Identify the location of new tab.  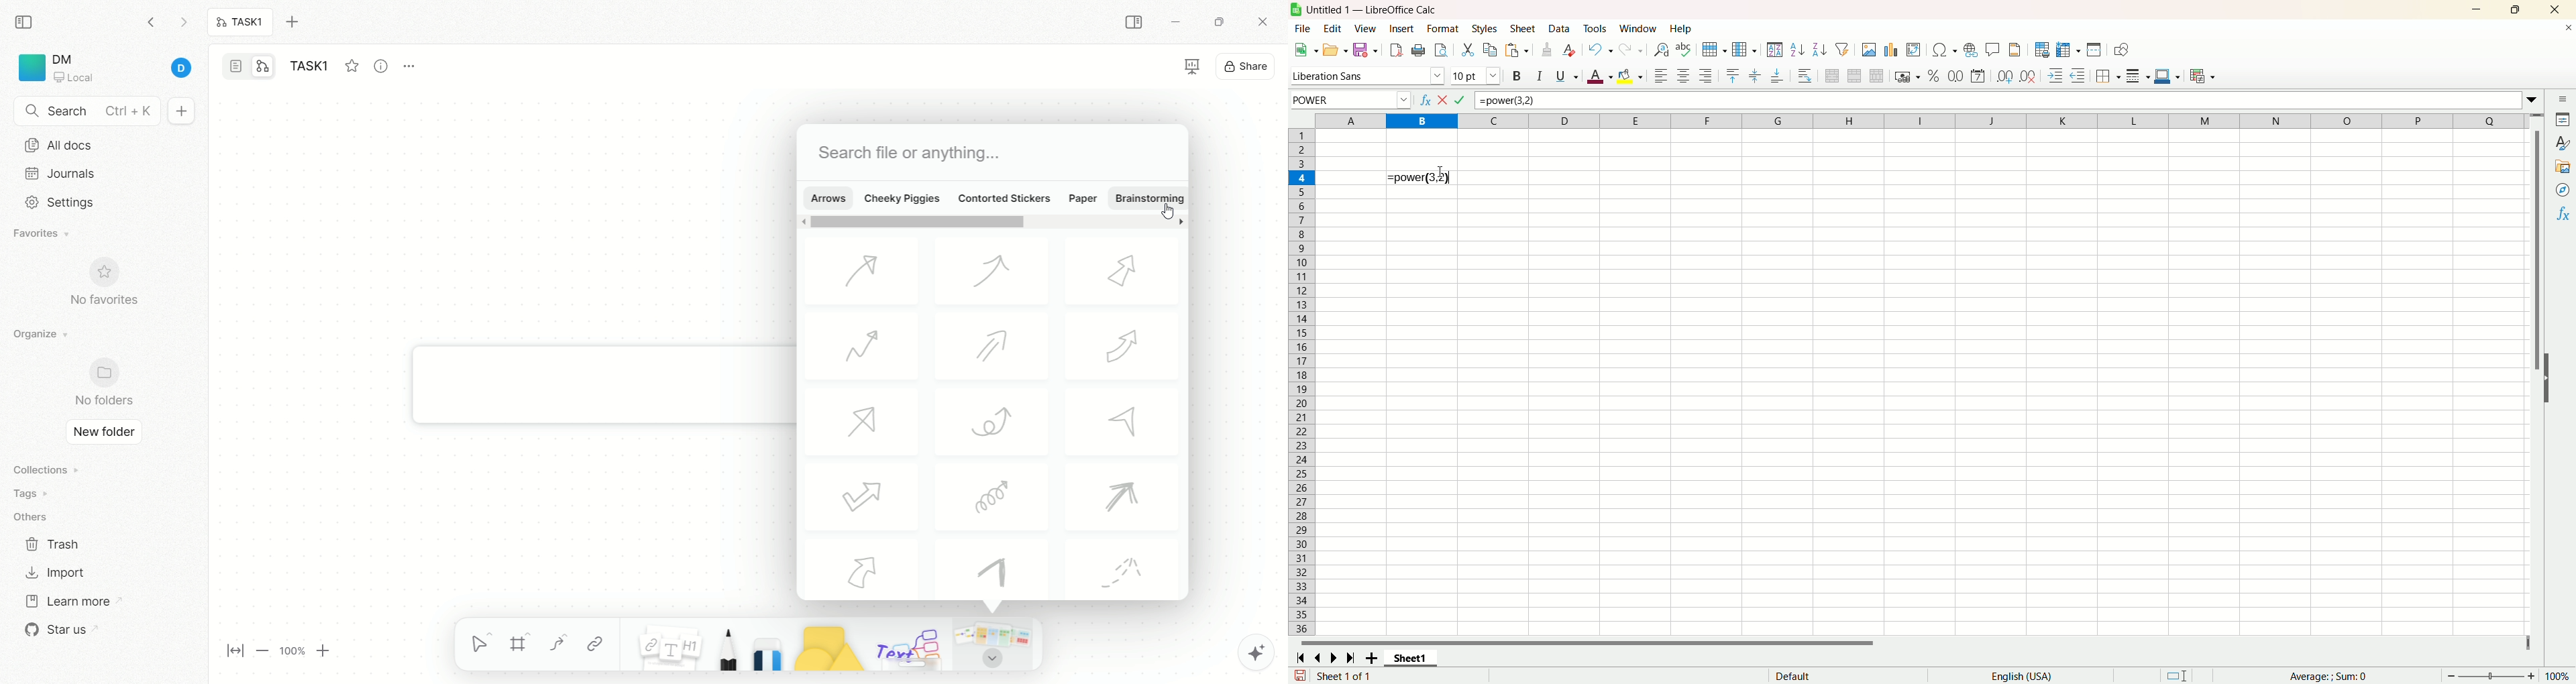
(300, 22).